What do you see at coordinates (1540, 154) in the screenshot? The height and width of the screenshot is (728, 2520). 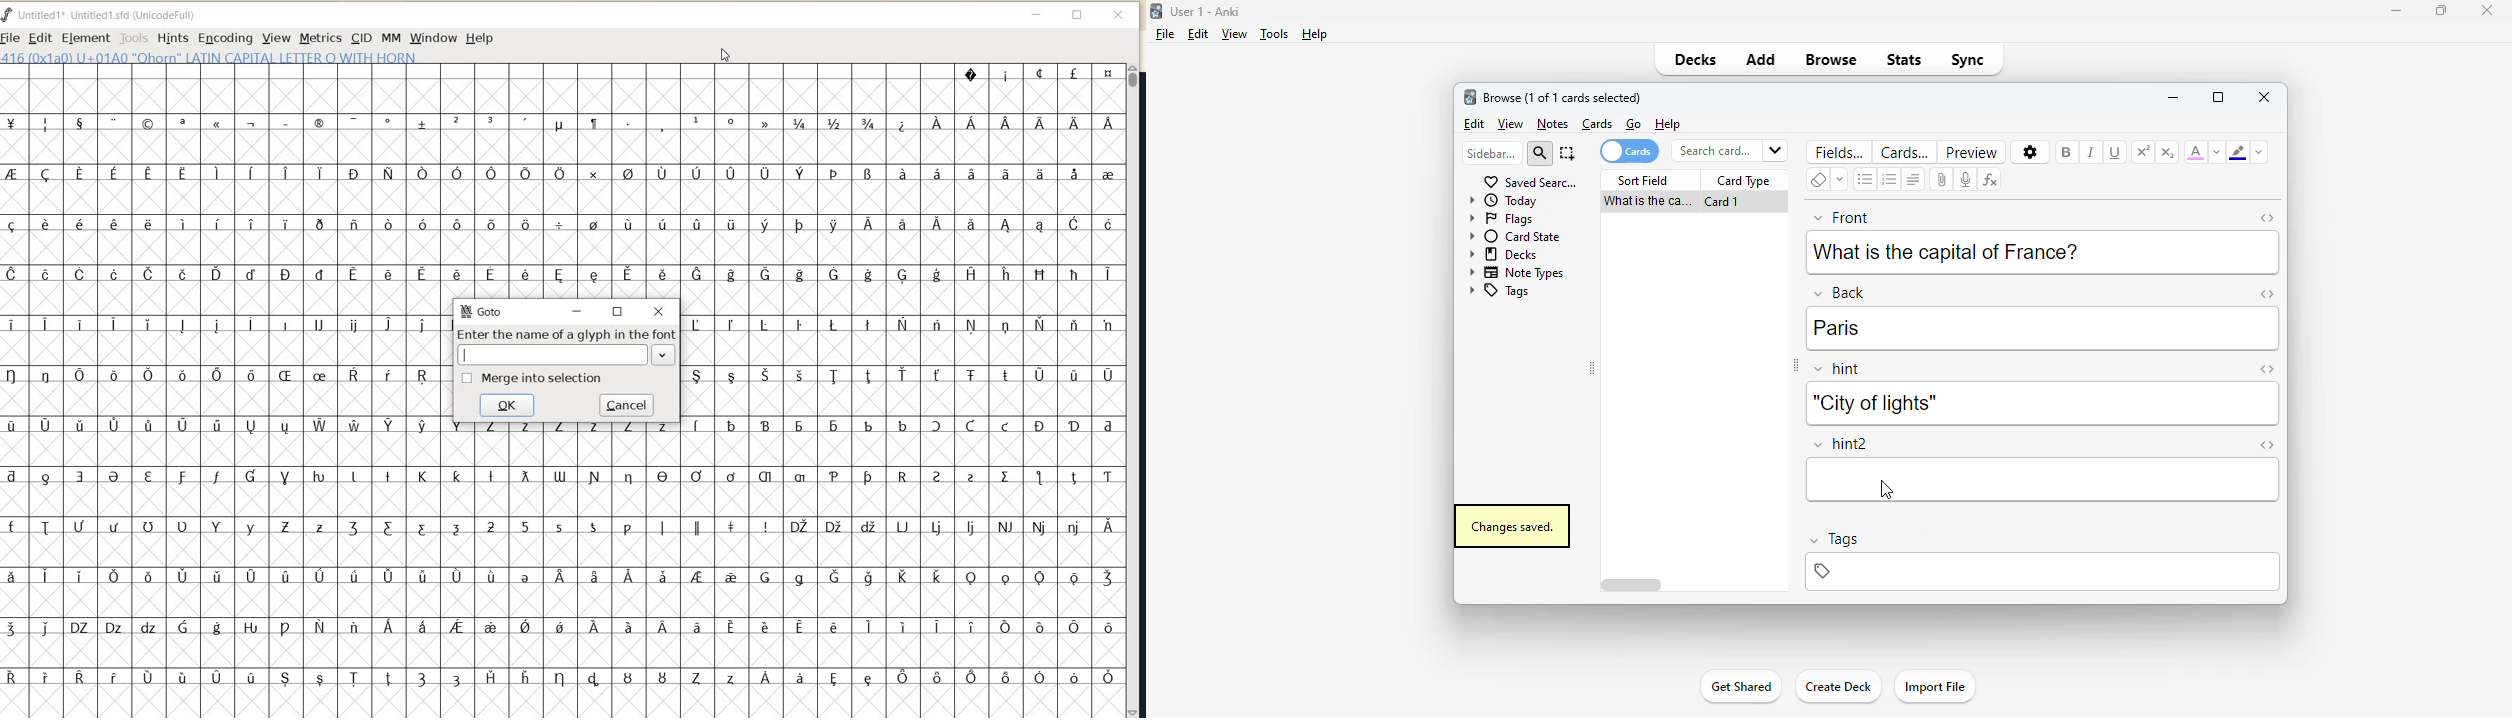 I see `search` at bounding box center [1540, 154].